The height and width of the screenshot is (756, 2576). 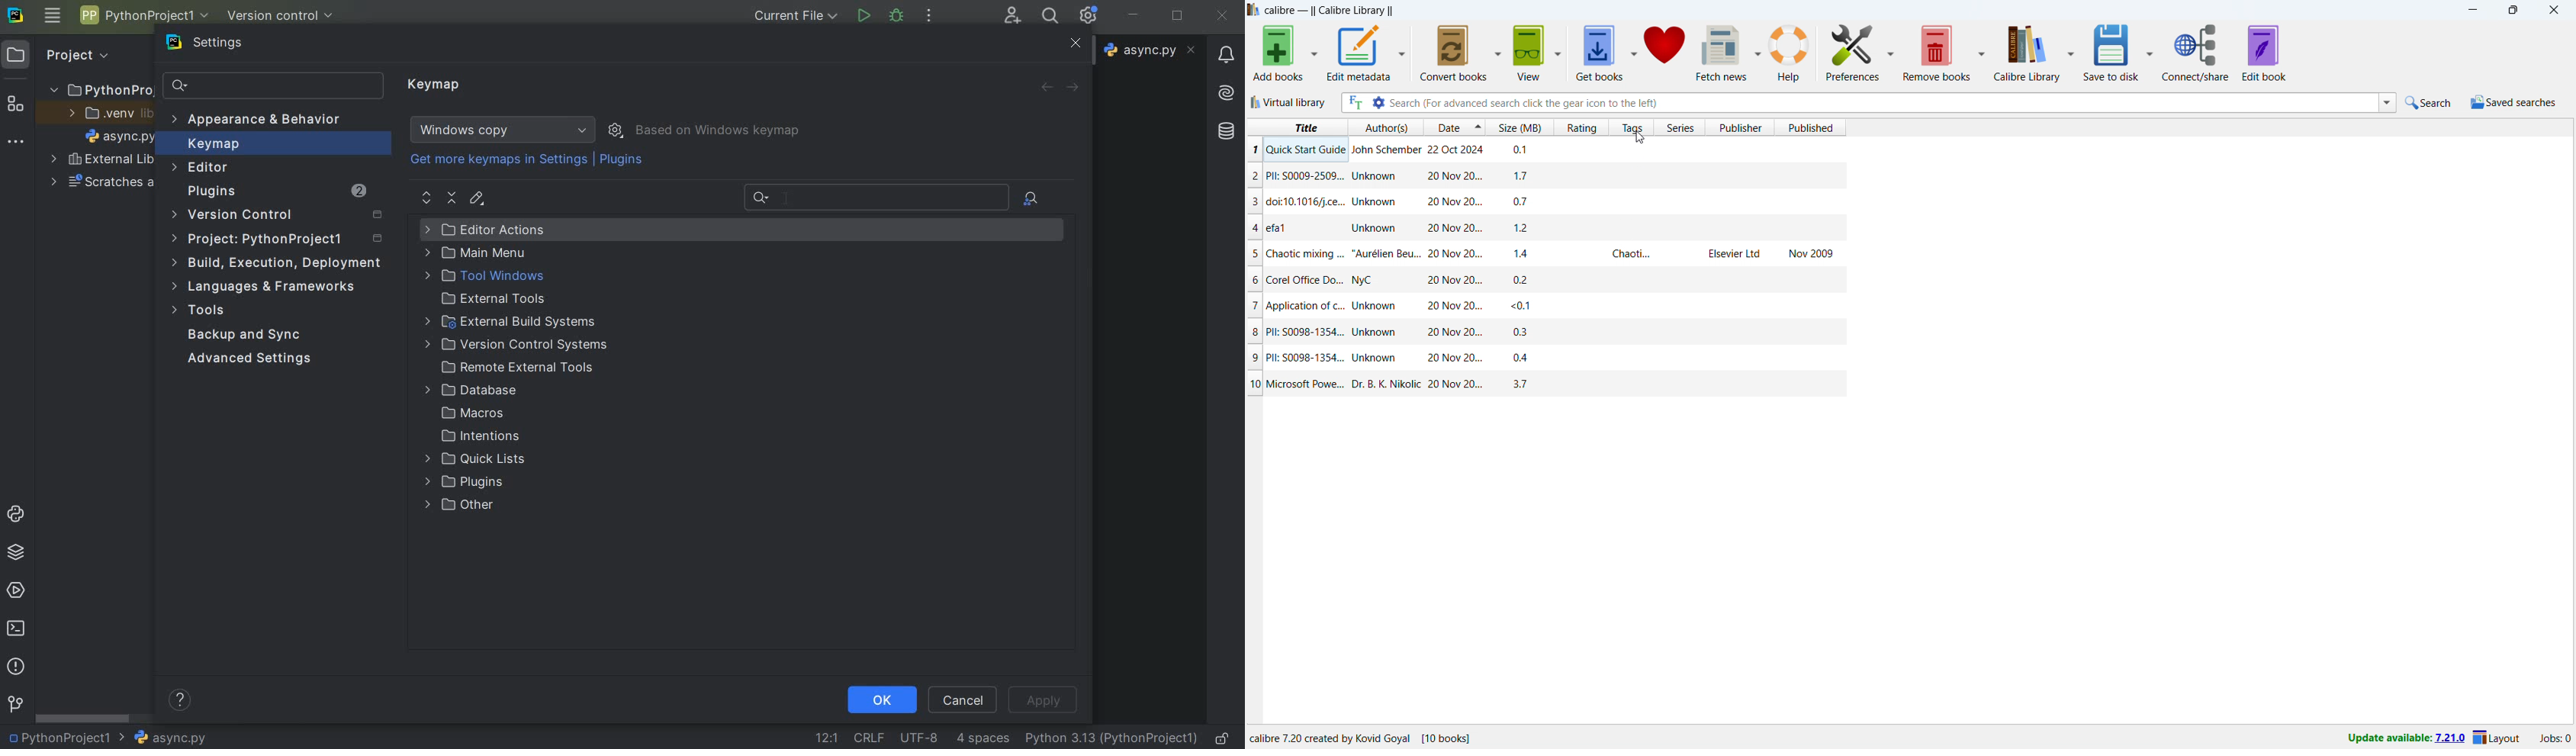 I want to click on one book entry, so click(x=1542, y=279).